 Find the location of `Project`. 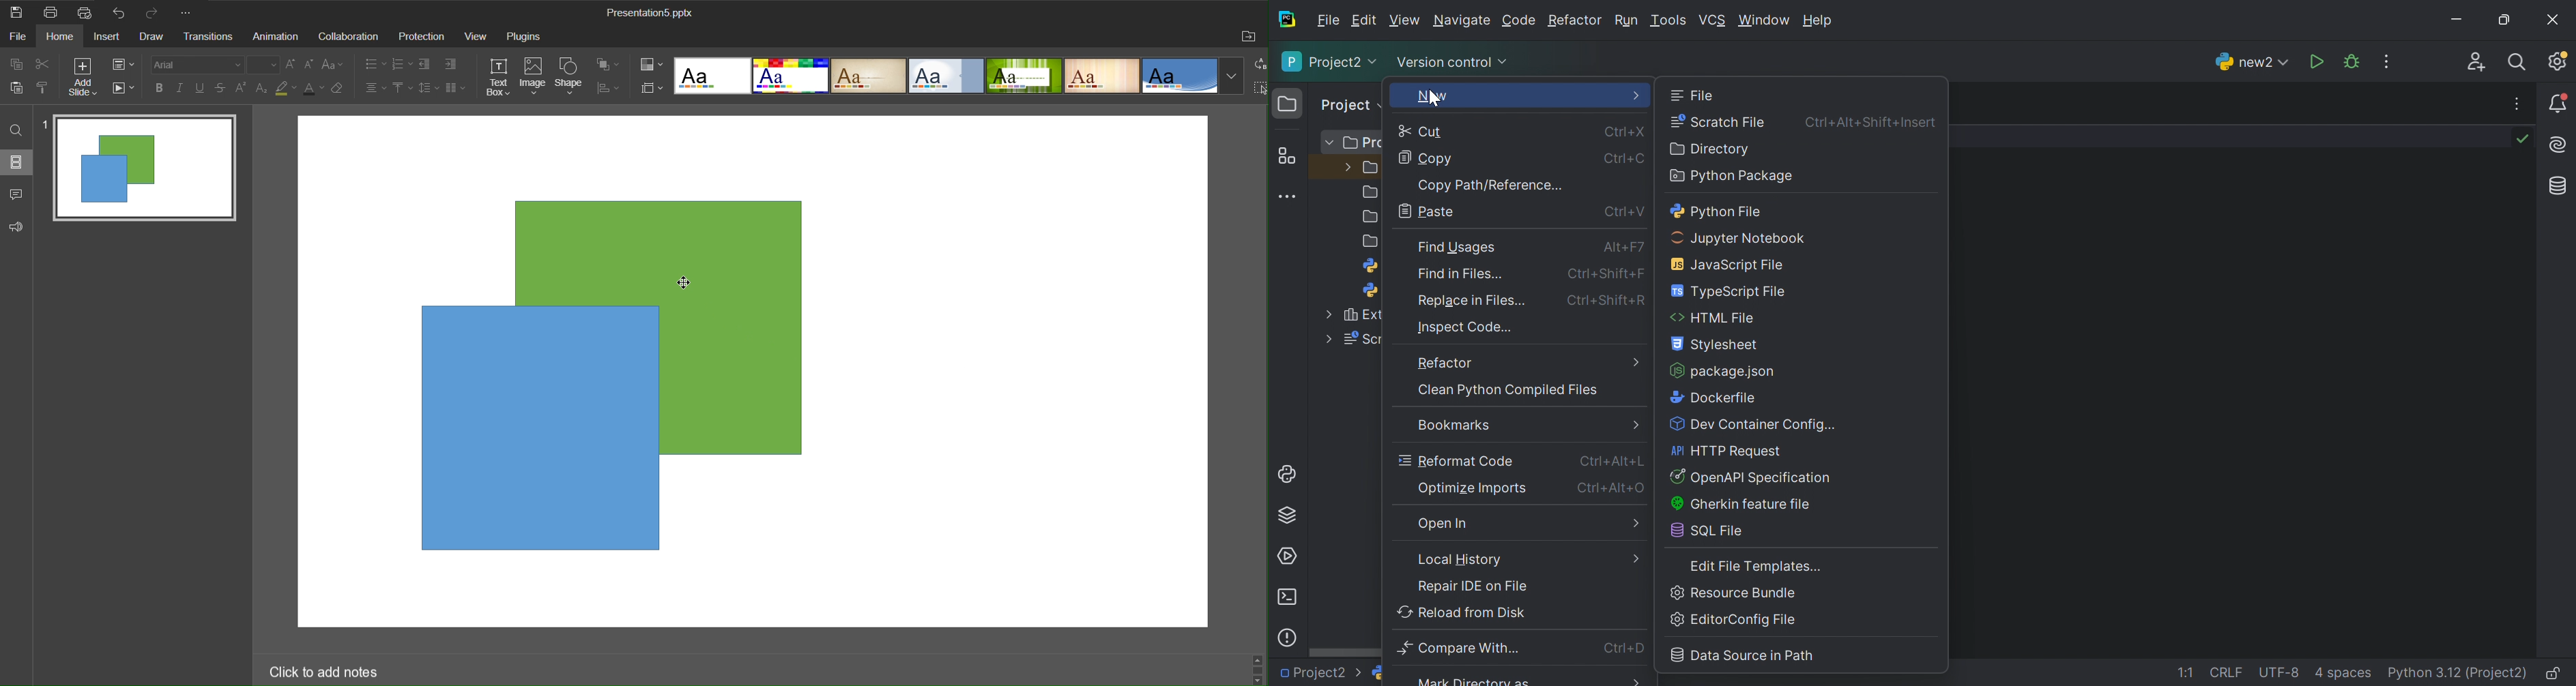

Project is located at coordinates (1347, 104).